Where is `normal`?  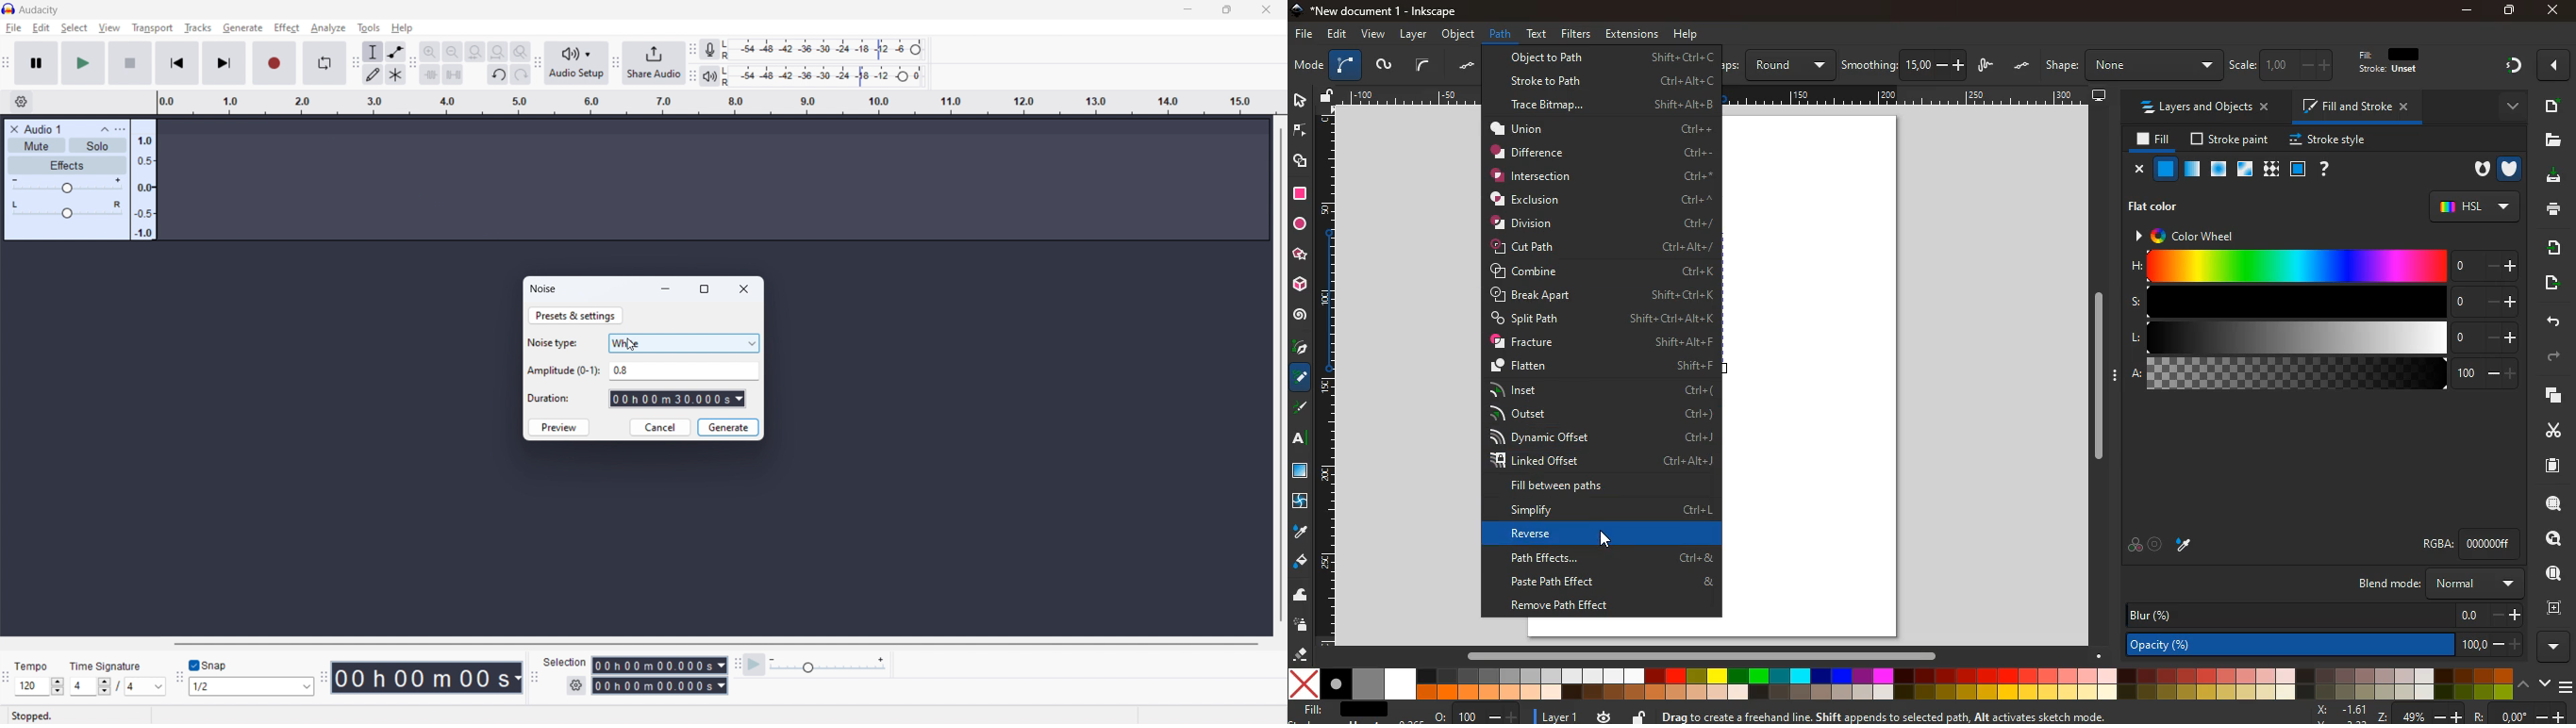 normal is located at coordinates (2167, 169).